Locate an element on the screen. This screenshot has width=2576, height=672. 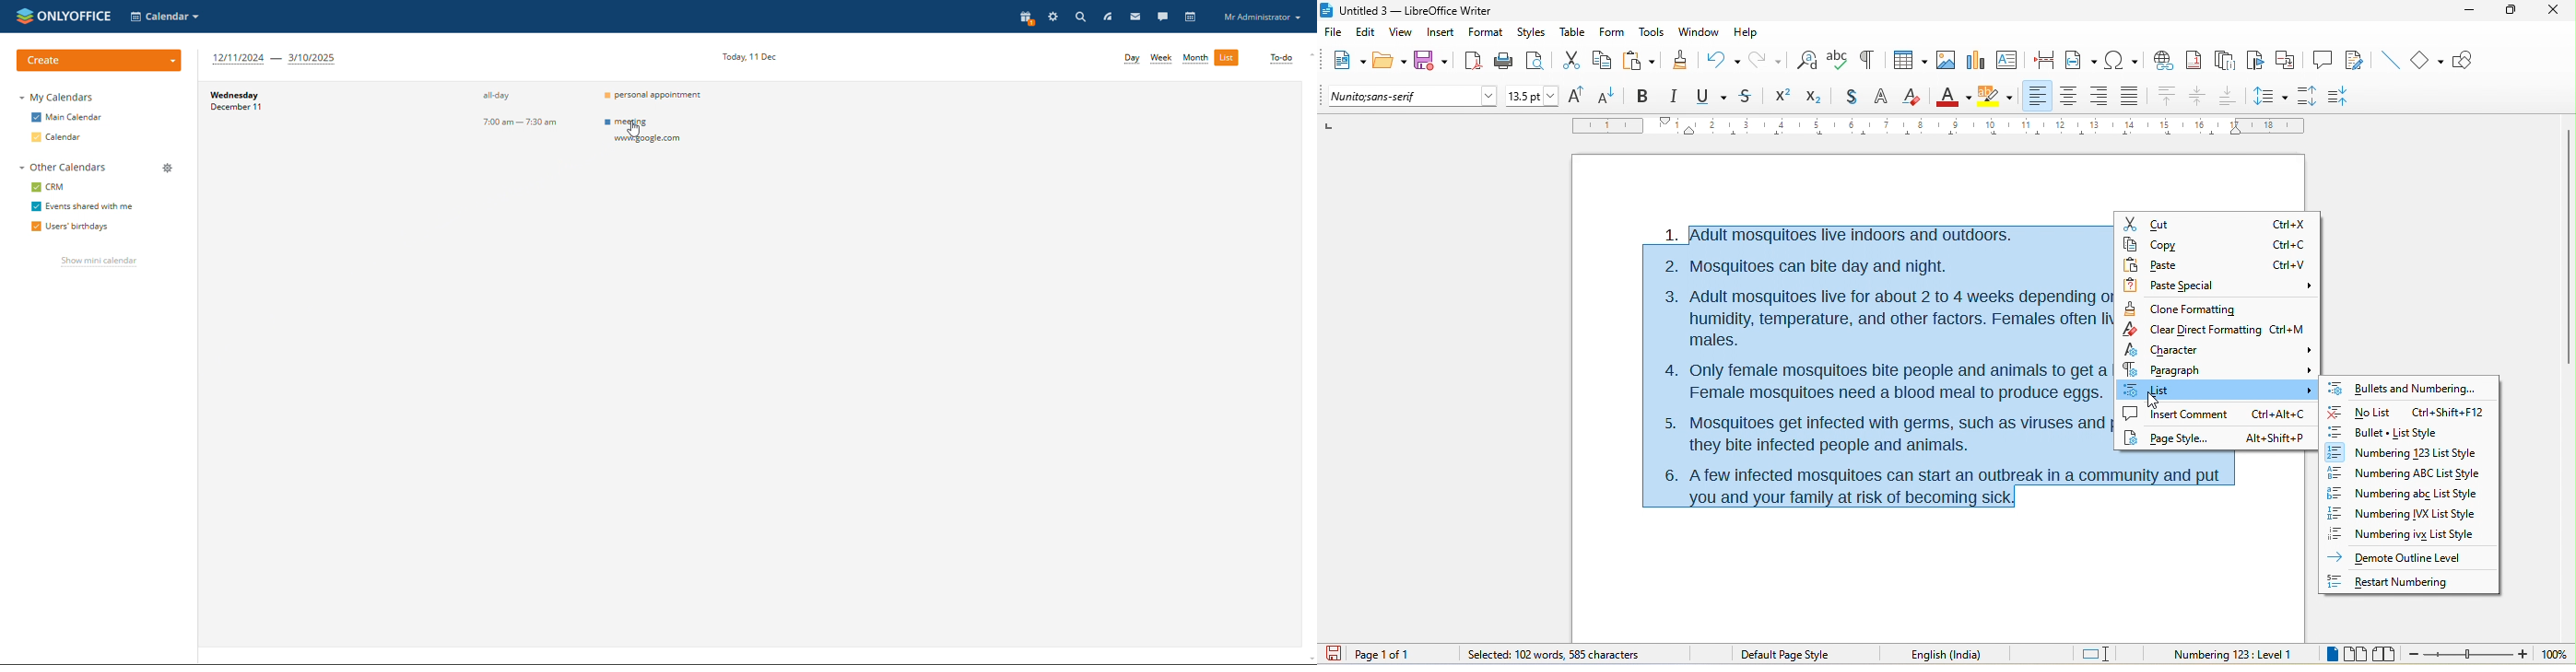
font name is located at coordinates (1412, 97).